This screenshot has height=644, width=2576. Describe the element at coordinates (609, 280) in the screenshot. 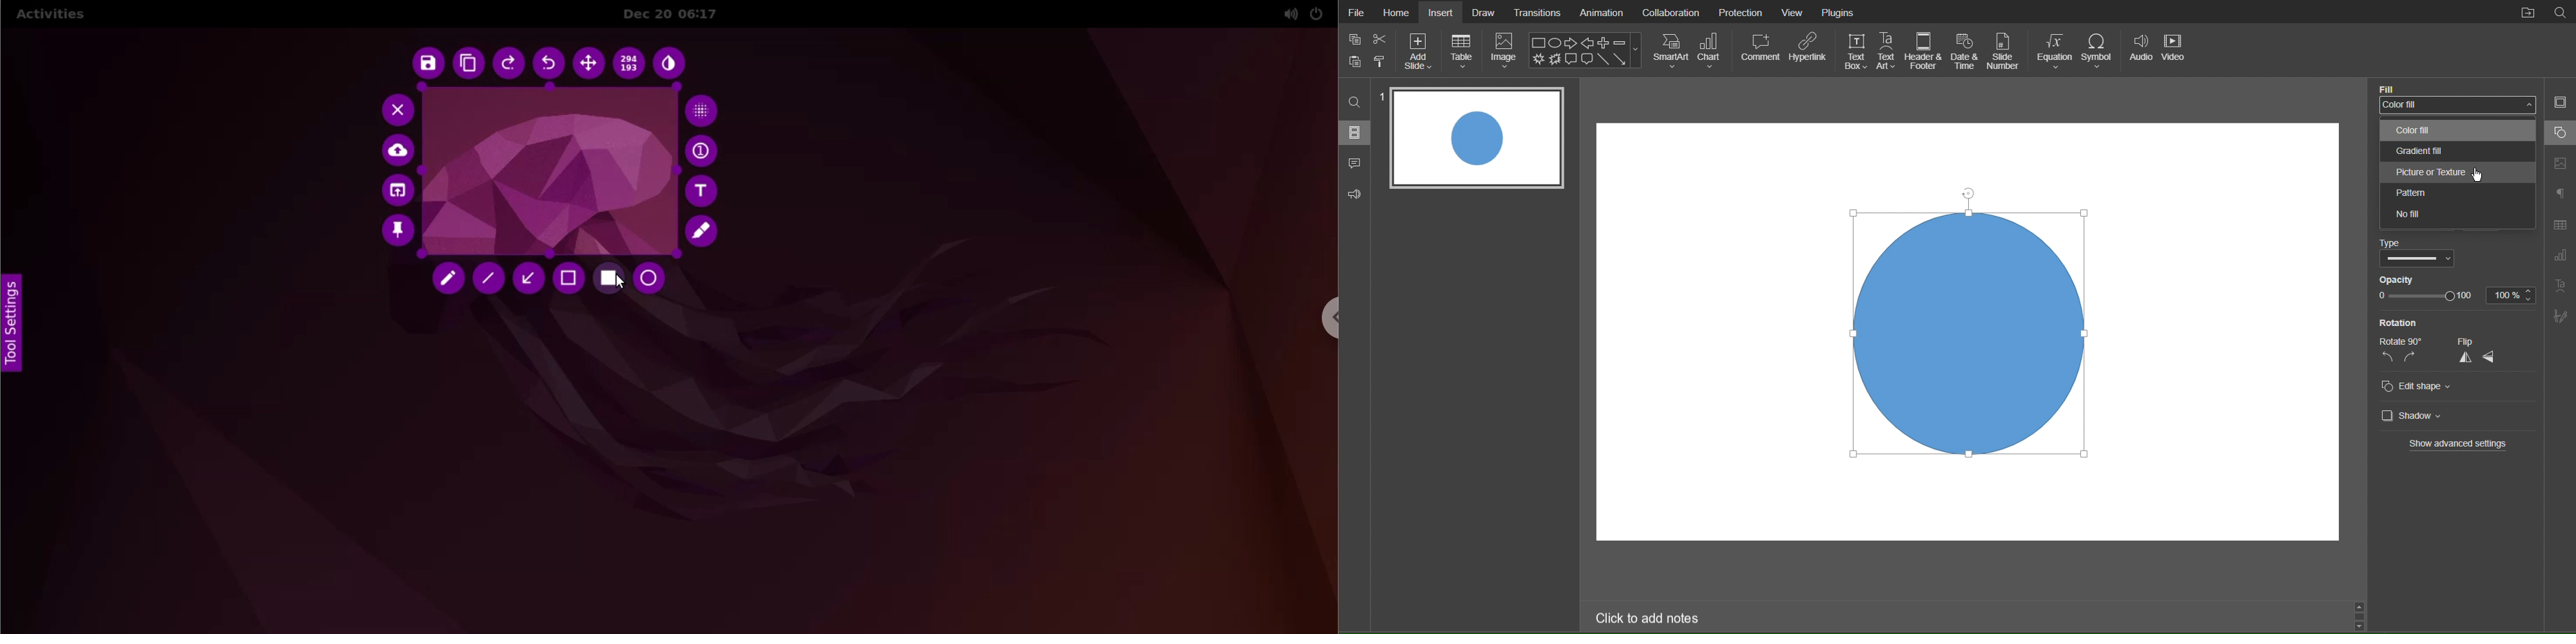

I see `rectangle tool` at that location.